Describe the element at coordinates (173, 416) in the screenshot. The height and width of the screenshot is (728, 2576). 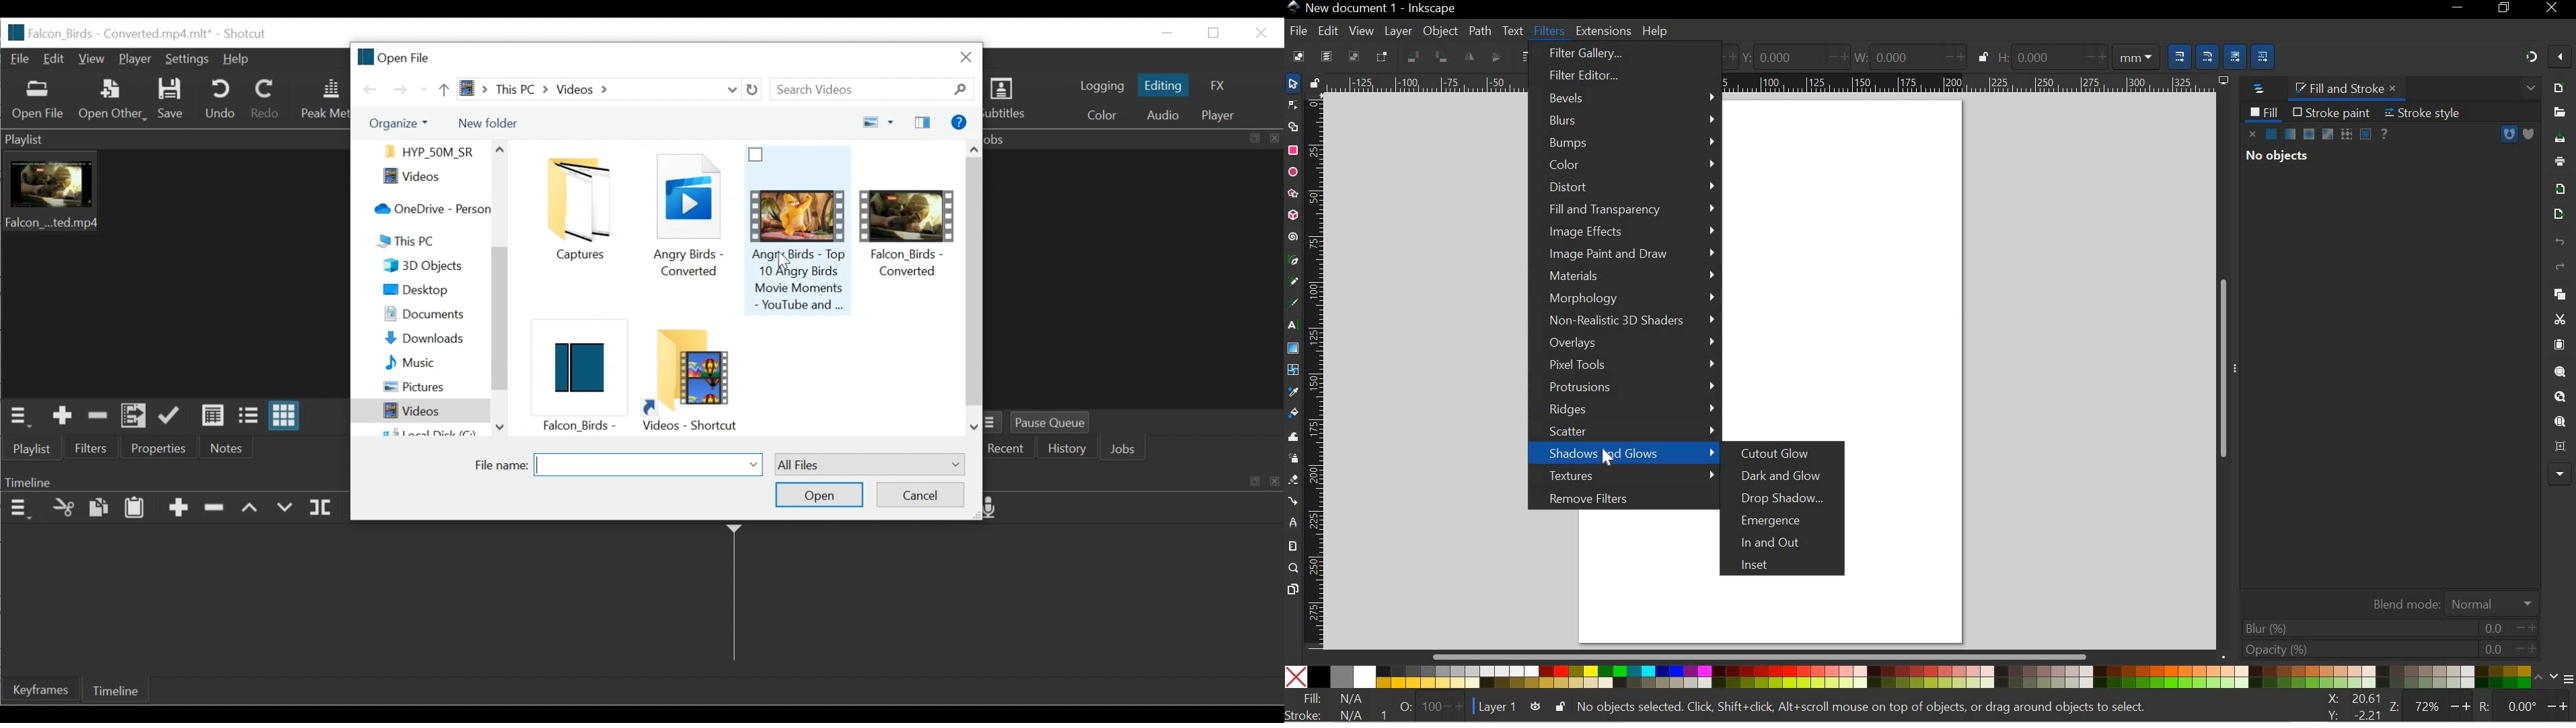
I see `Update` at that location.